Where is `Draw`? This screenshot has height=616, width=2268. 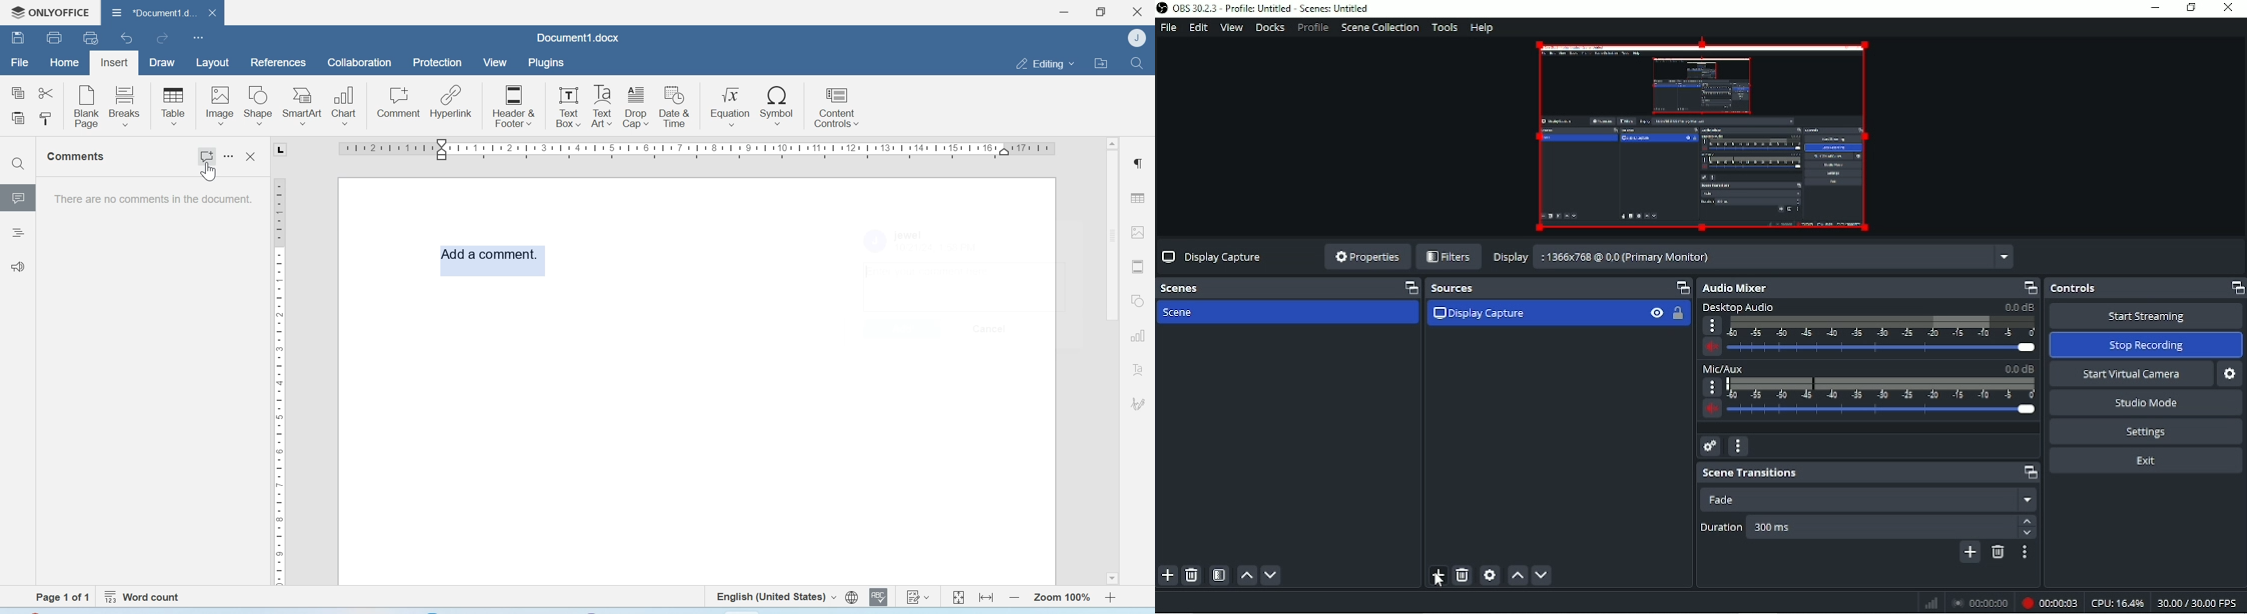 Draw is located at coordinates (163, 63).